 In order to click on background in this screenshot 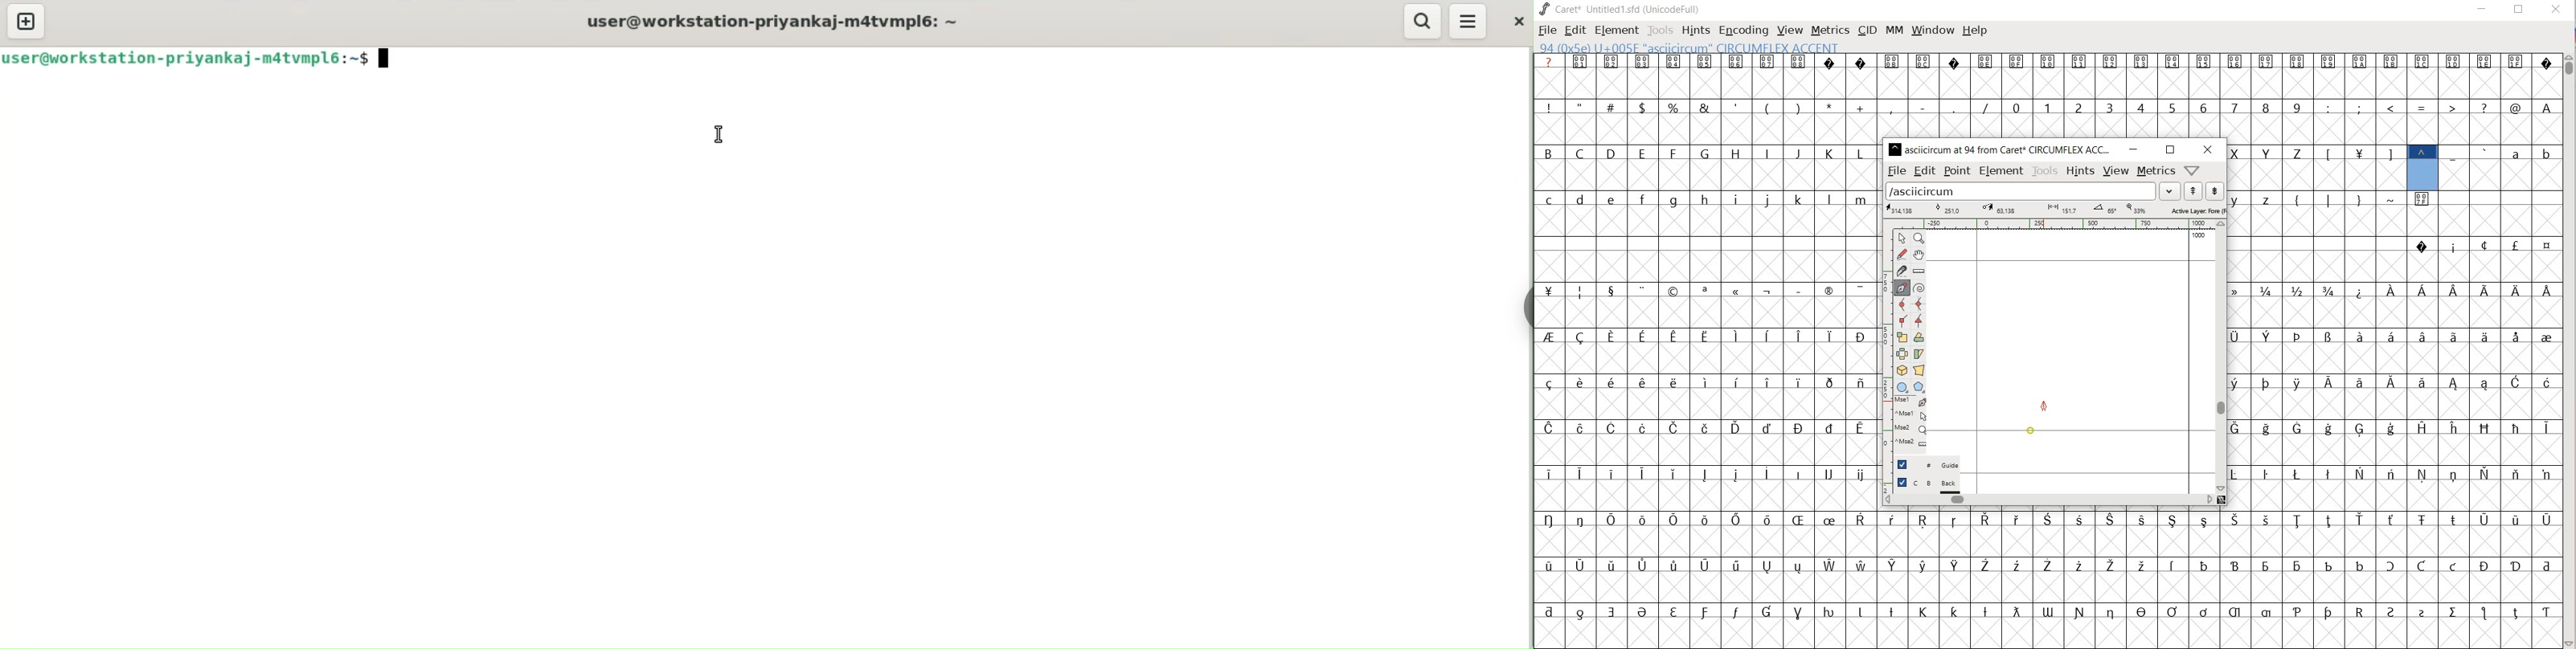, I will do `click(1929, 484)`.